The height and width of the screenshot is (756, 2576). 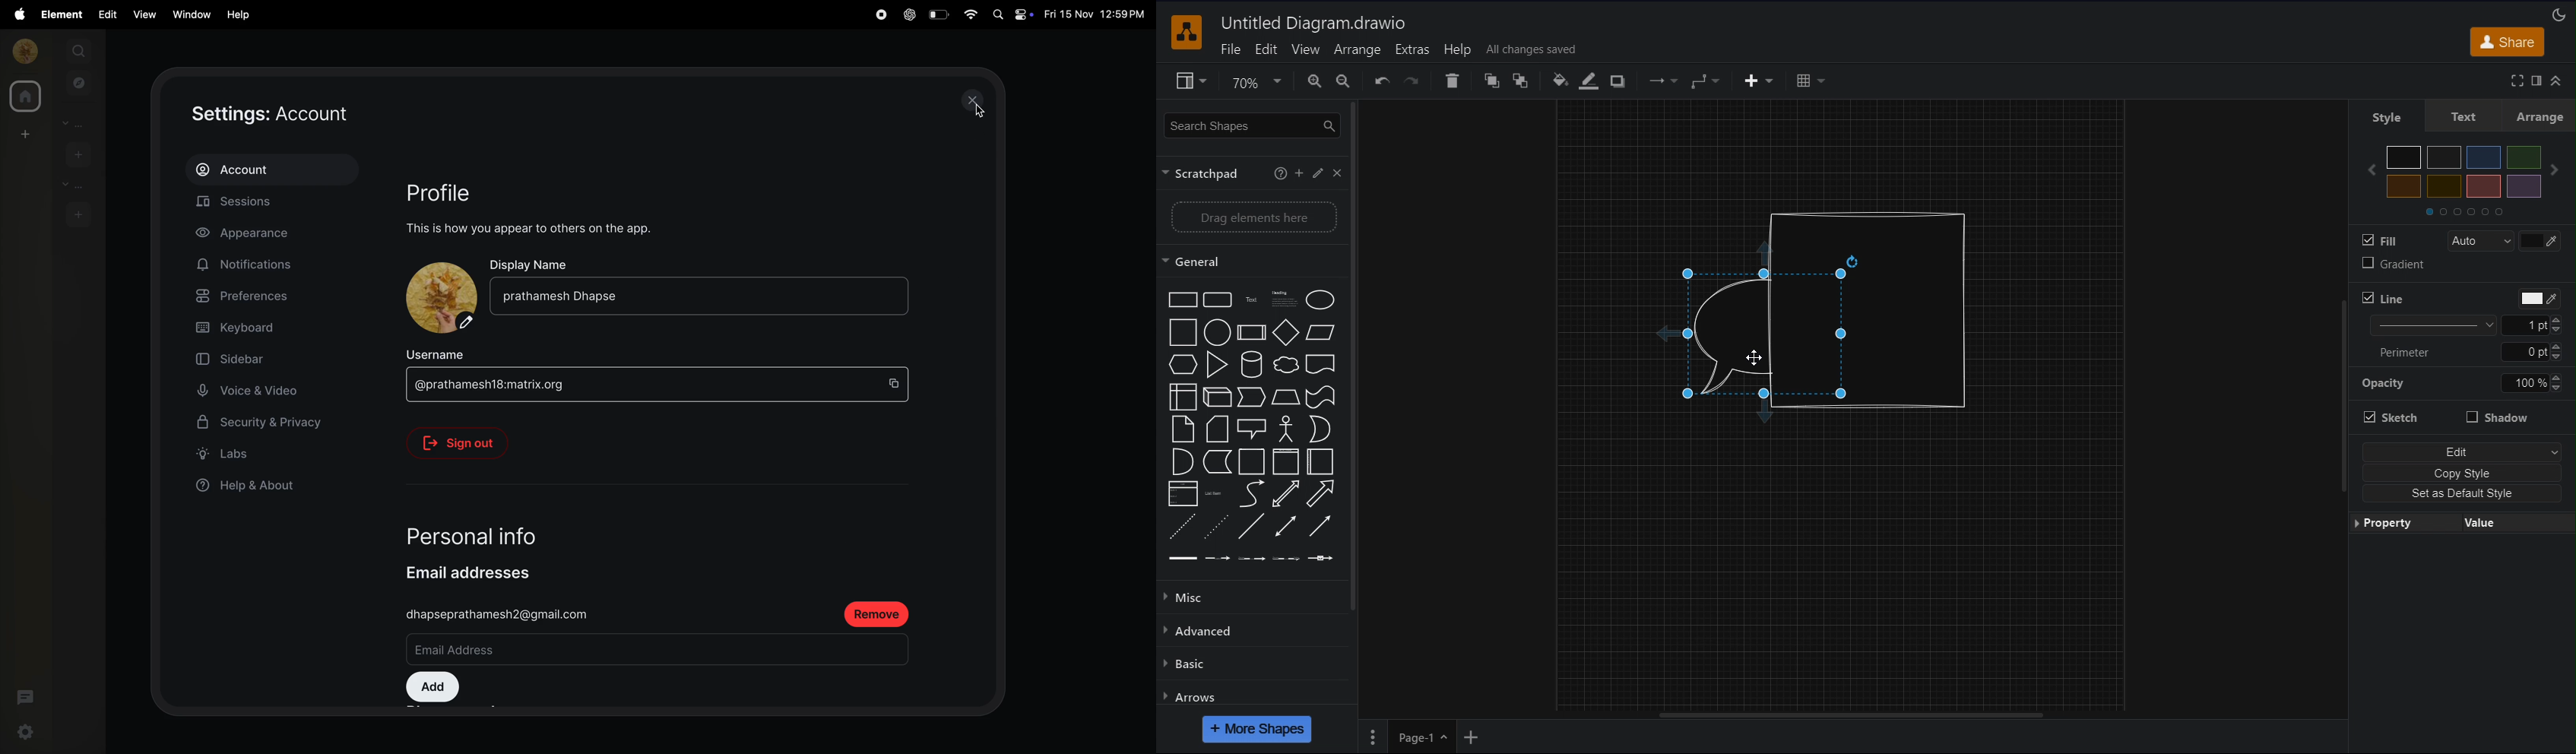 What do you see at coordinates (1285, 332) in the screenshot?
I see `Diamond` at bounding box center [1285, 332].